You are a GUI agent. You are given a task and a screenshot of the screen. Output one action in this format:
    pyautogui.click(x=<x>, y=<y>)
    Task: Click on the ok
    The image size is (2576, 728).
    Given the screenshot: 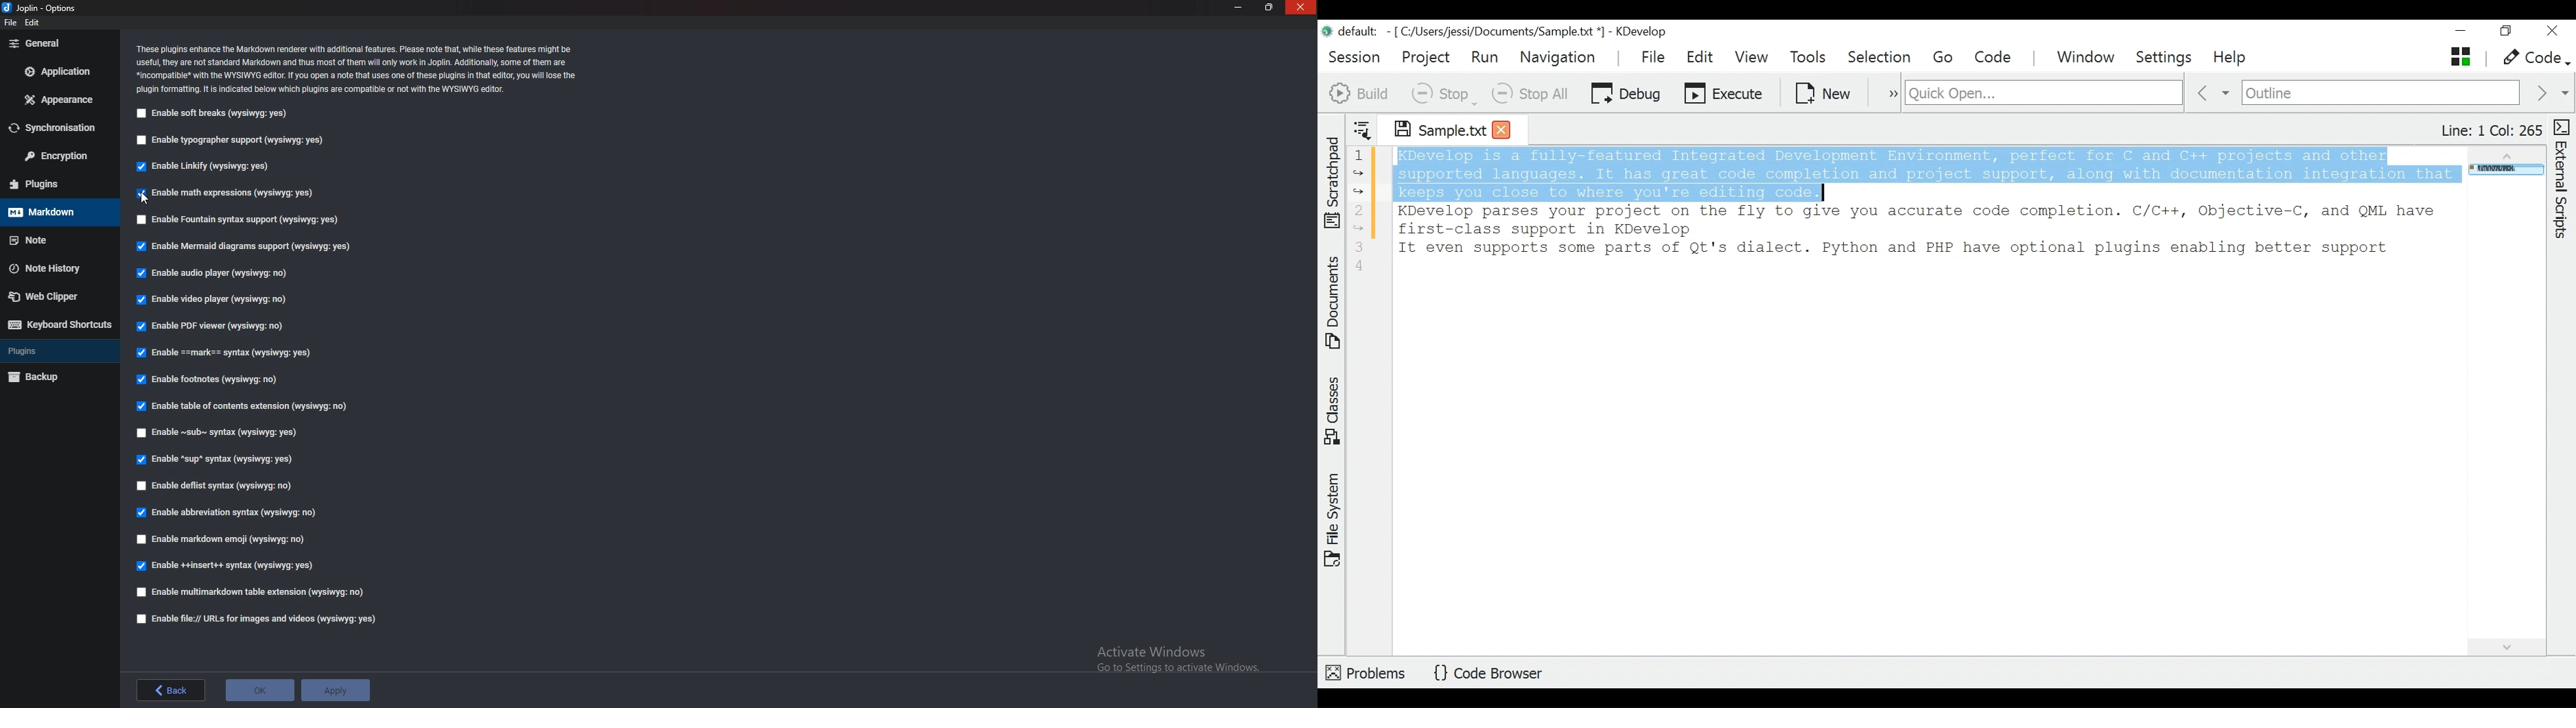 What is the action you would take?
    pyautogui.click(x=261, y=689)
    